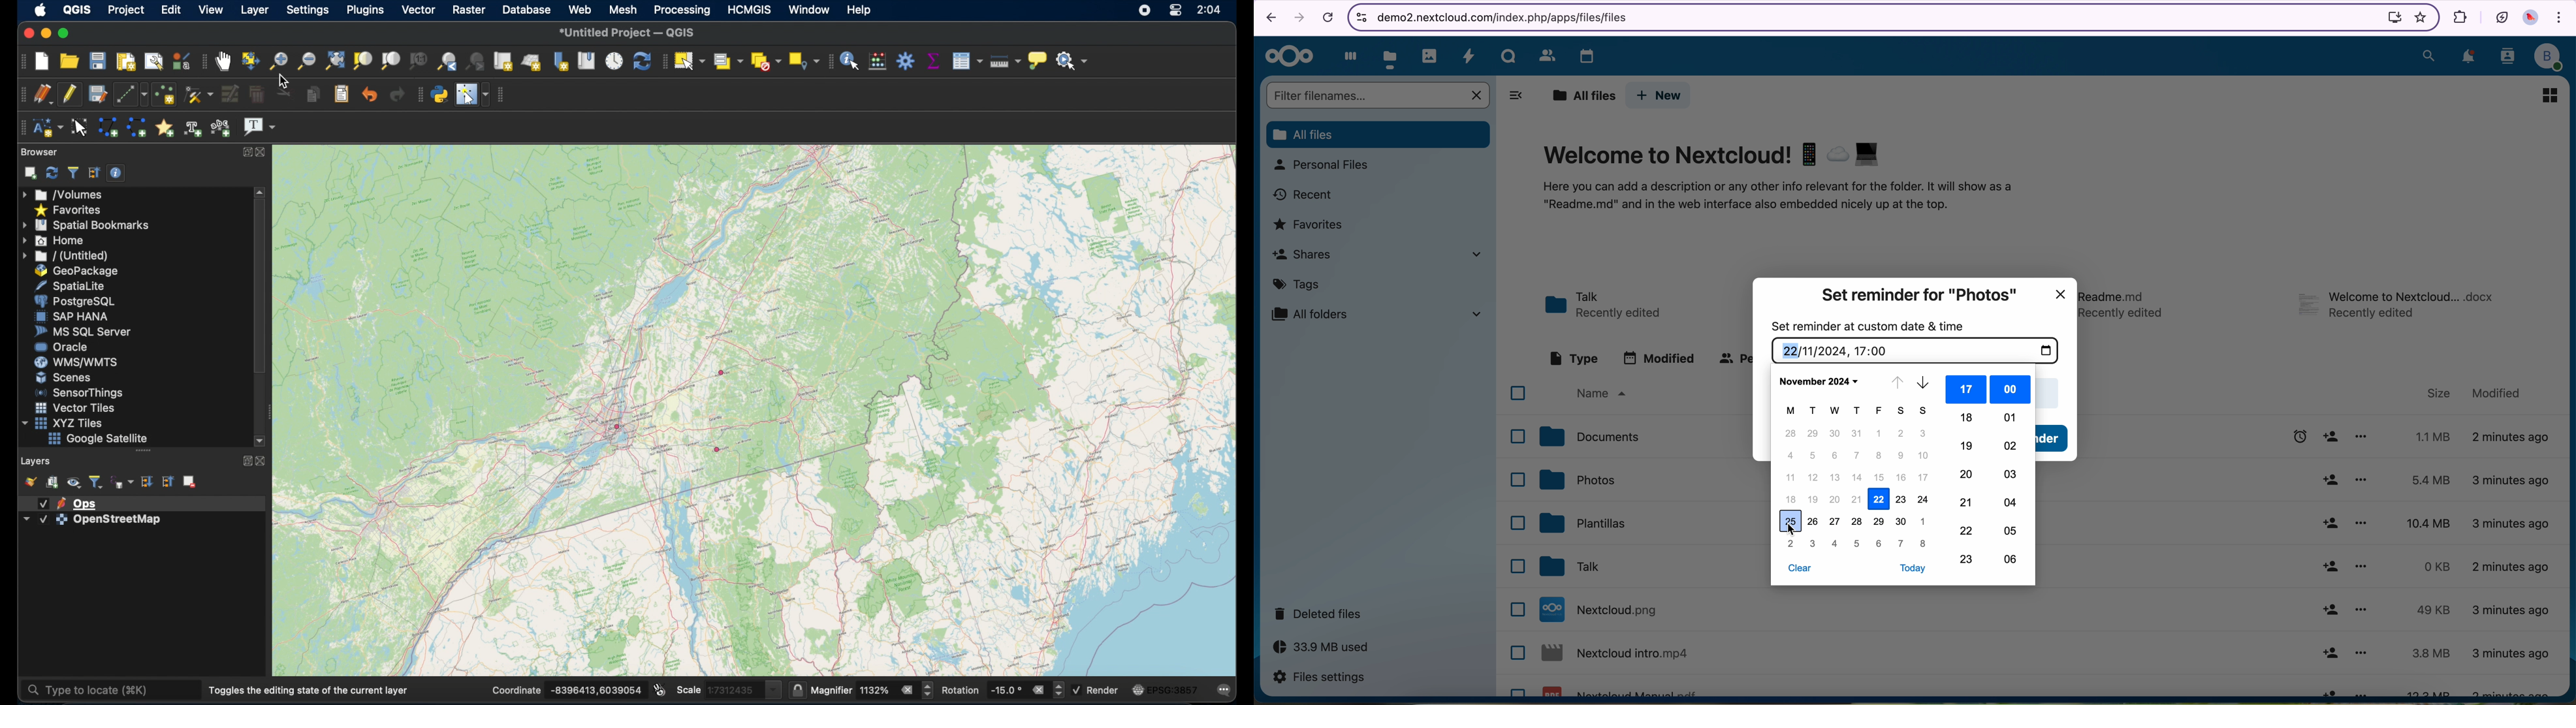  Describe the element at coordinates (528, 10) in the screenshot. I see `database` at that location.